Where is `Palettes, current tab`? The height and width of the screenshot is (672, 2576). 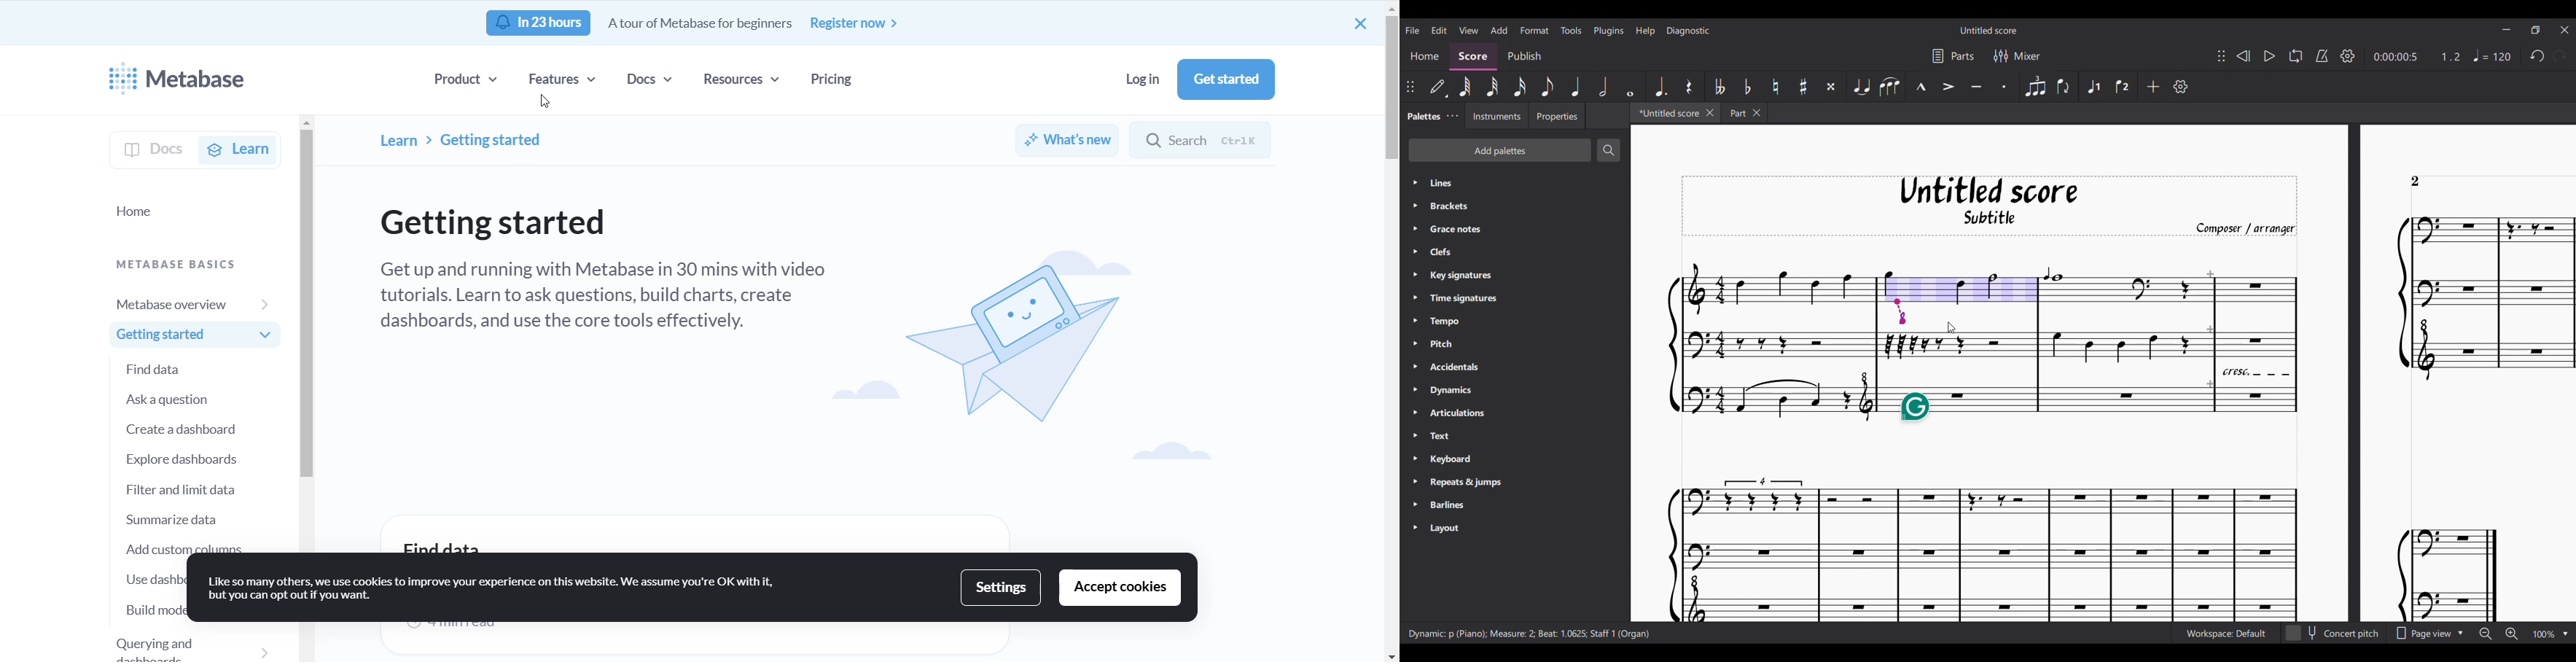 Palettes, current tab is located at coordinates (1423, 115).